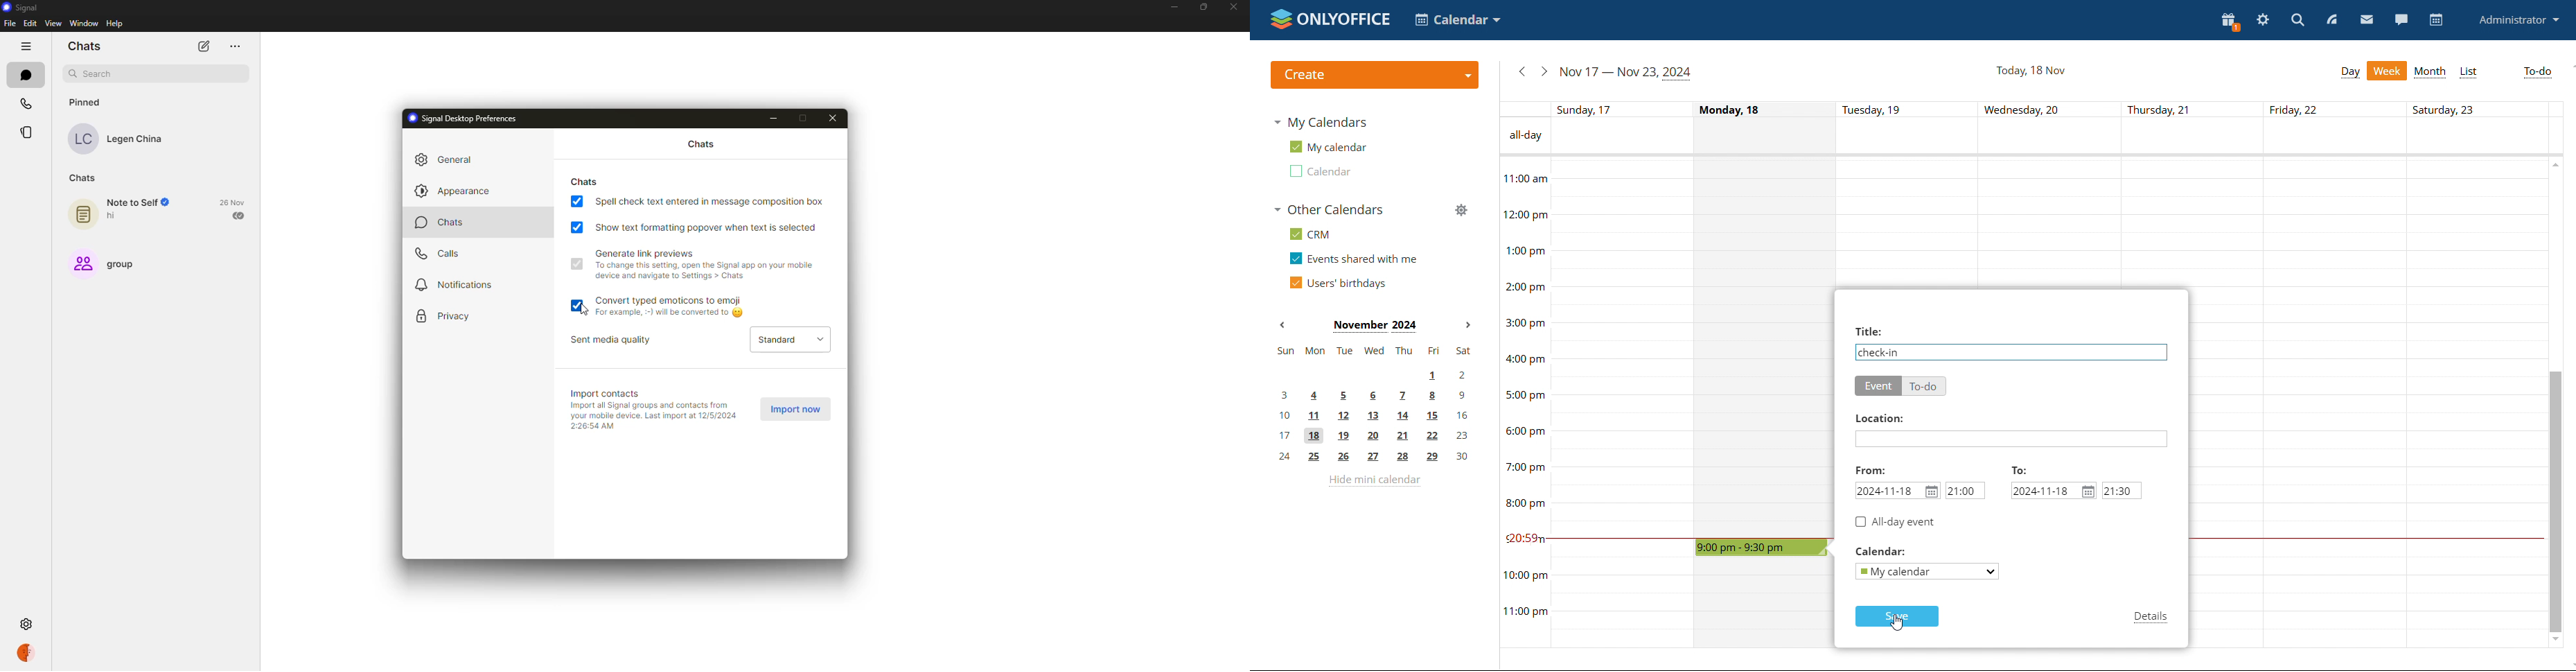 This screenshot has width=2576, height=672. Describe the element at coordinates (701, 145) in the screenshot. I see `chats` at that location.